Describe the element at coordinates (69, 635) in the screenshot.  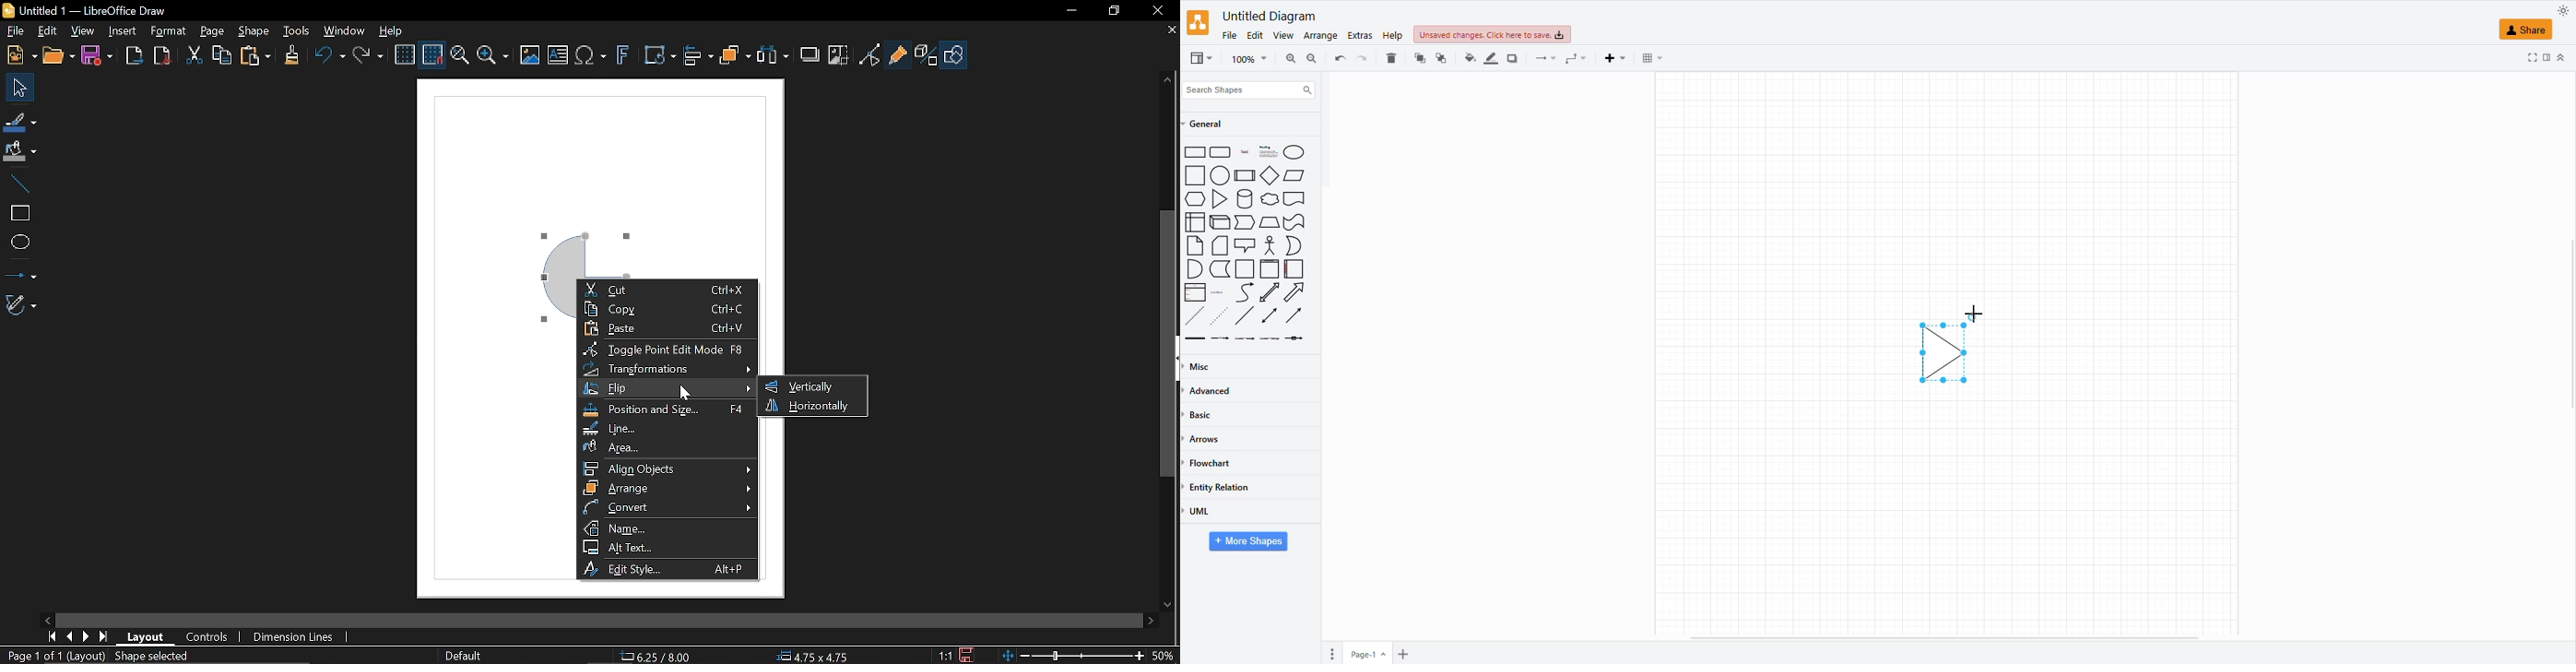
I see `Previous page` at that location.